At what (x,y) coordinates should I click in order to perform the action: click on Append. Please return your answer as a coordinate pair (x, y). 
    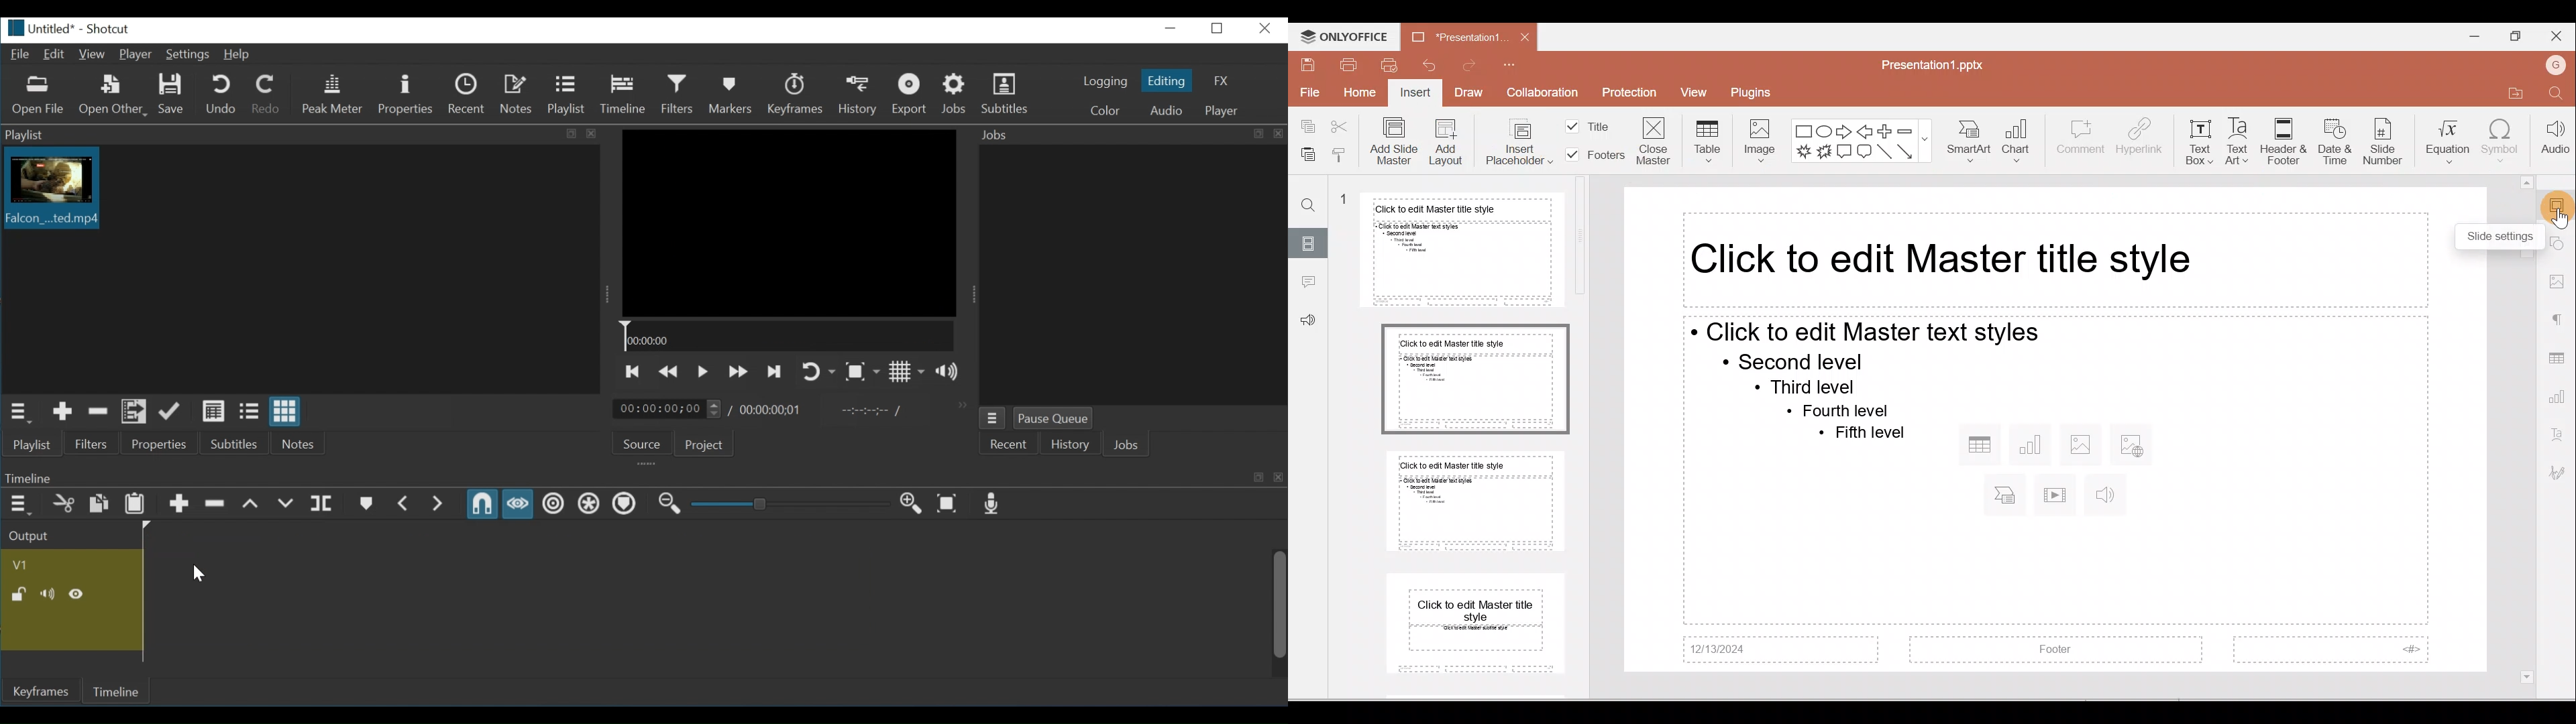
    Looking at the image, I should click on (180, 504).